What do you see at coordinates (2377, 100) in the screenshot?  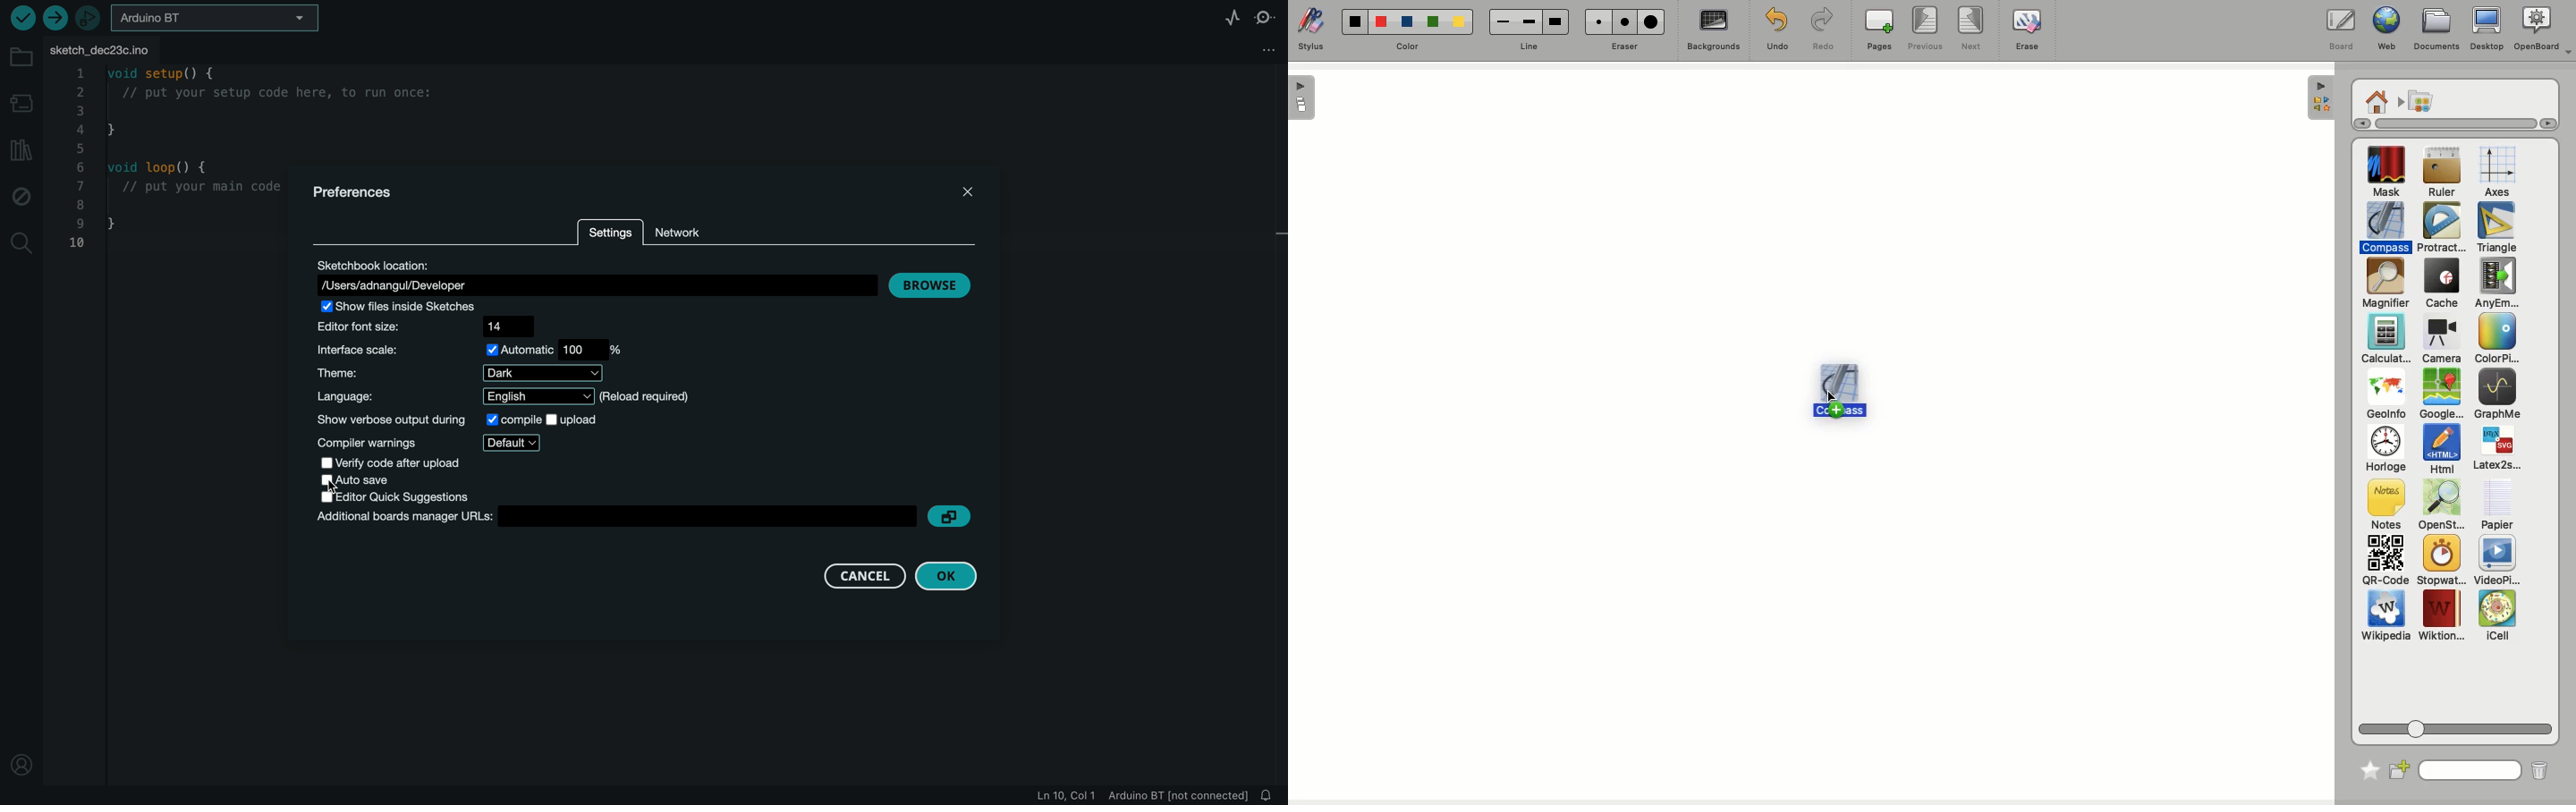 I see `Home` at bounding box center [2377, 100].